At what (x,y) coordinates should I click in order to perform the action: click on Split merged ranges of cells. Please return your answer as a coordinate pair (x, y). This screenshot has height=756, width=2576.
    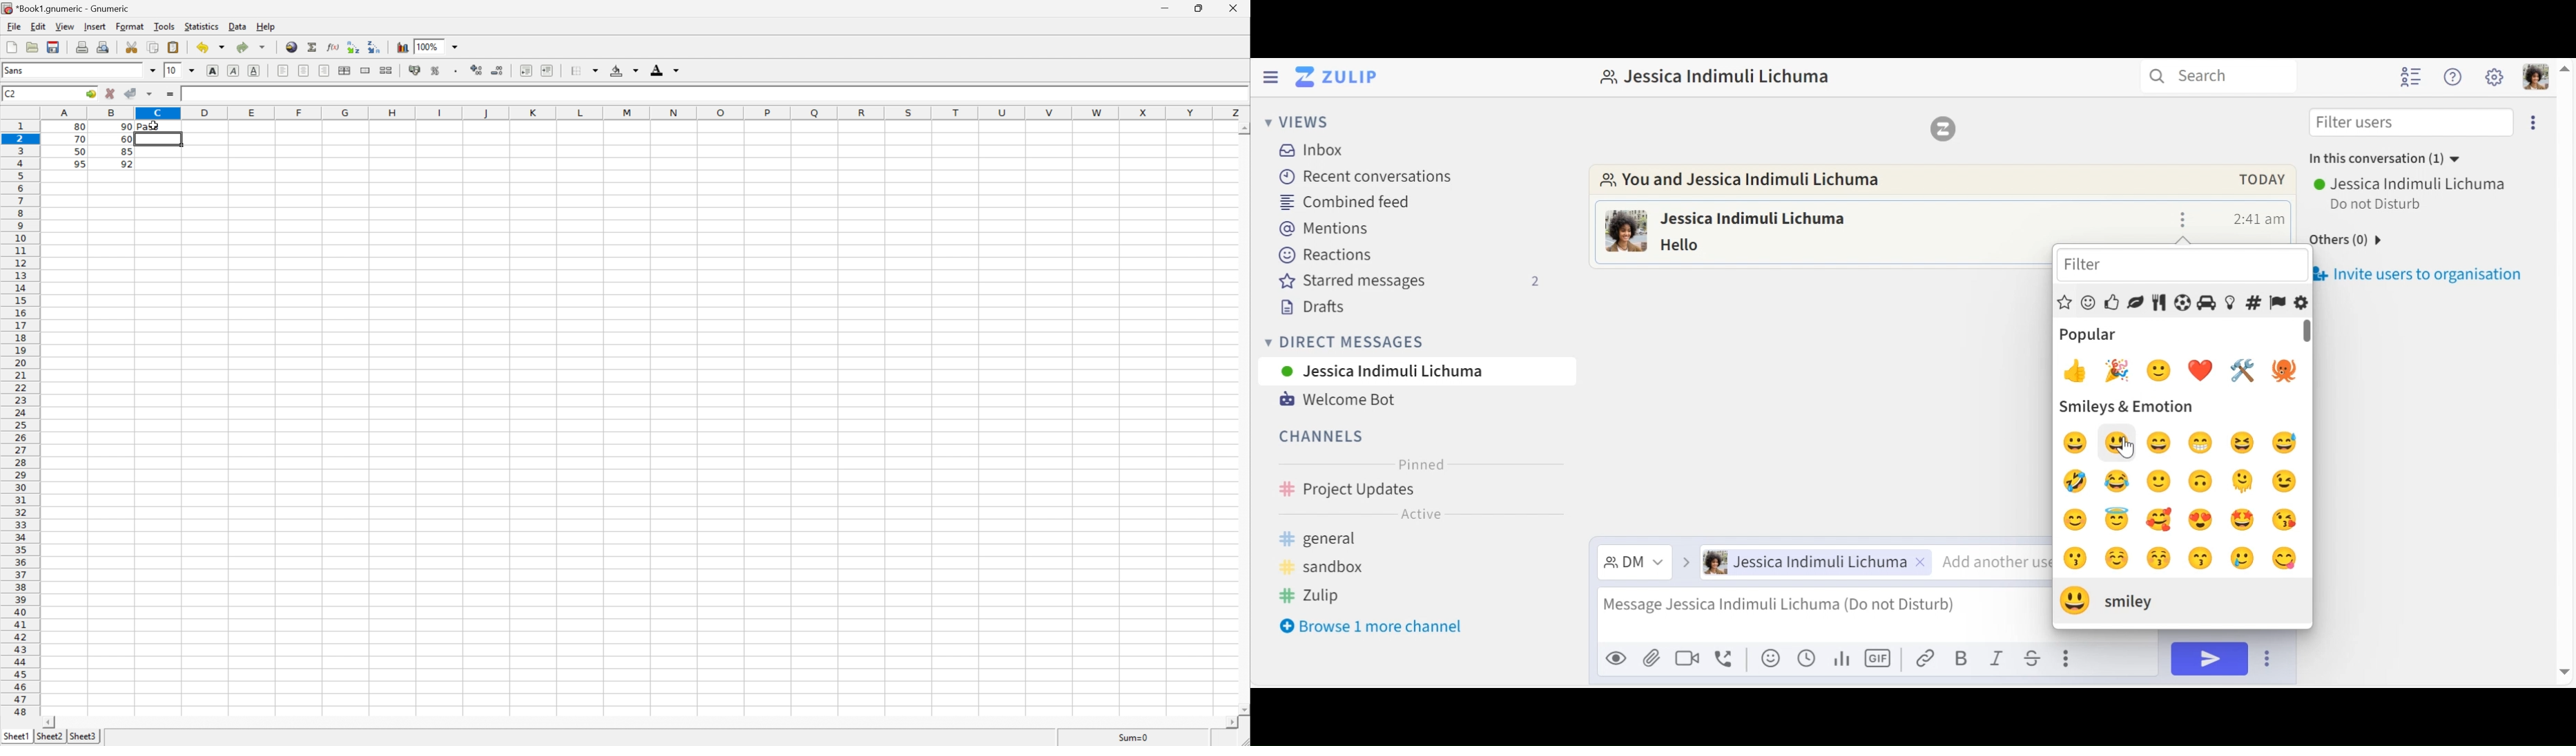
    Looking at the image, I should click on (388, 70).